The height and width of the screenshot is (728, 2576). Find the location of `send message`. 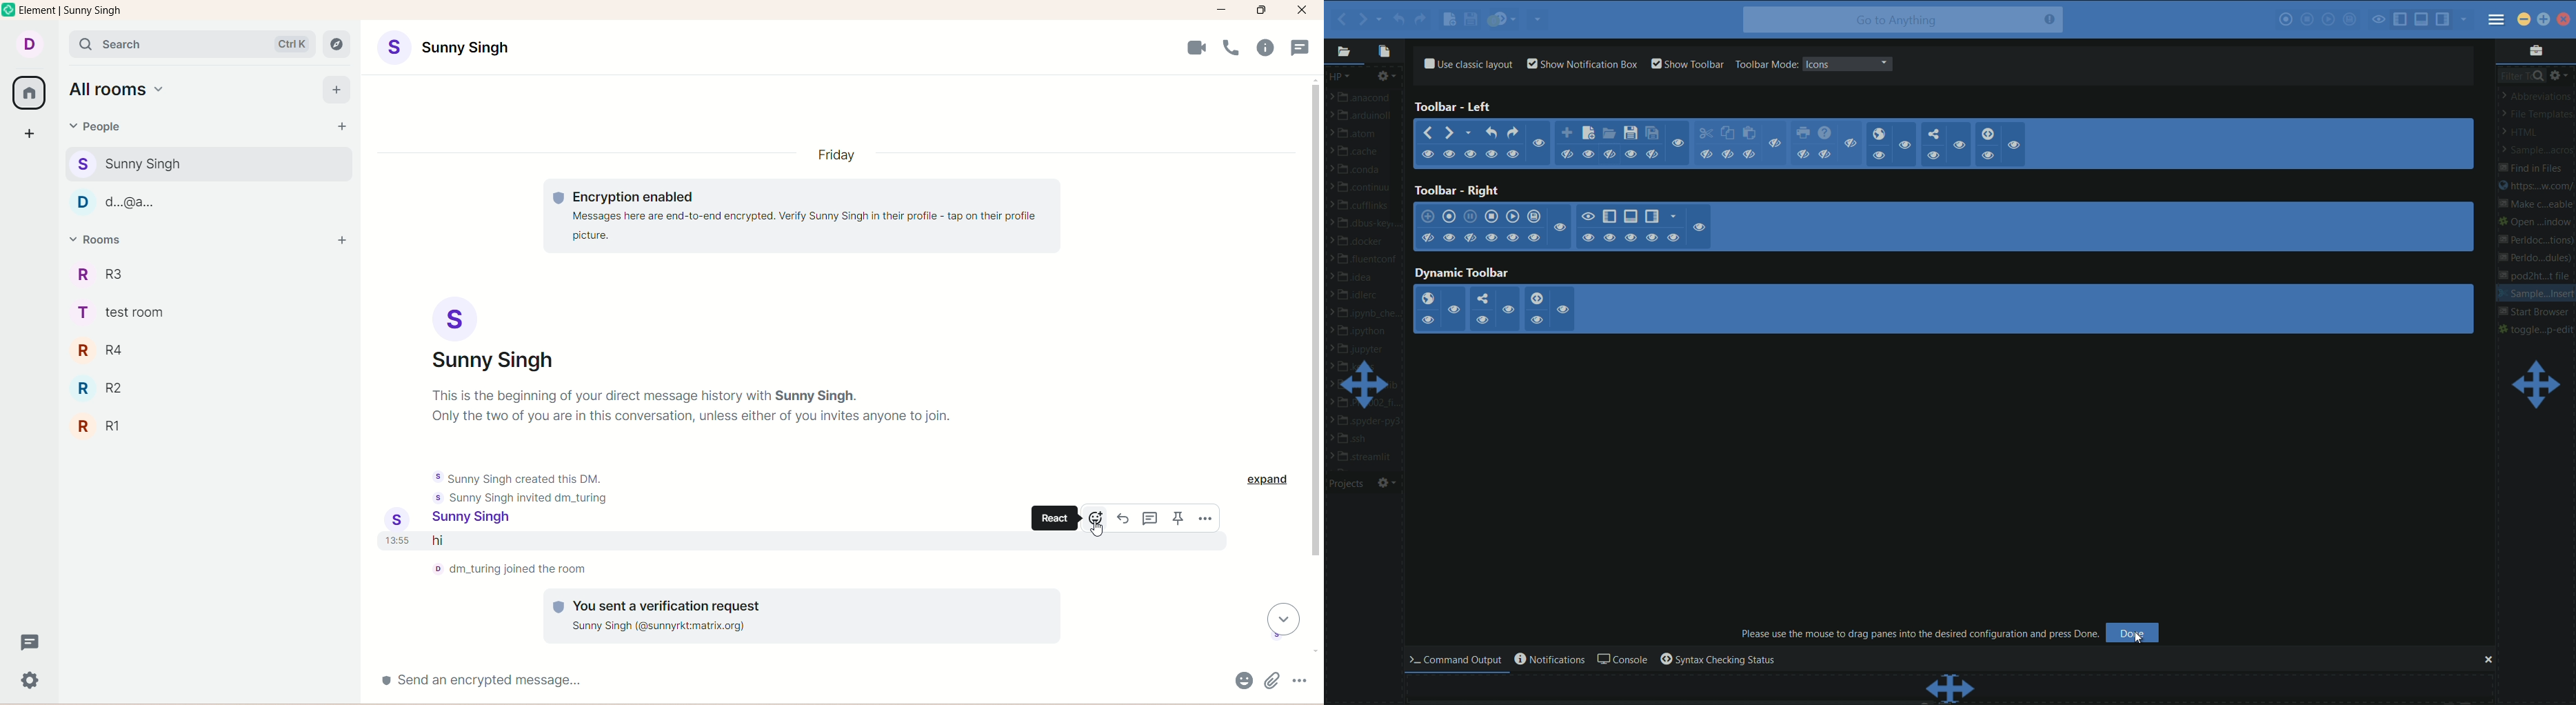

send message is located at coordinates (800, 681).